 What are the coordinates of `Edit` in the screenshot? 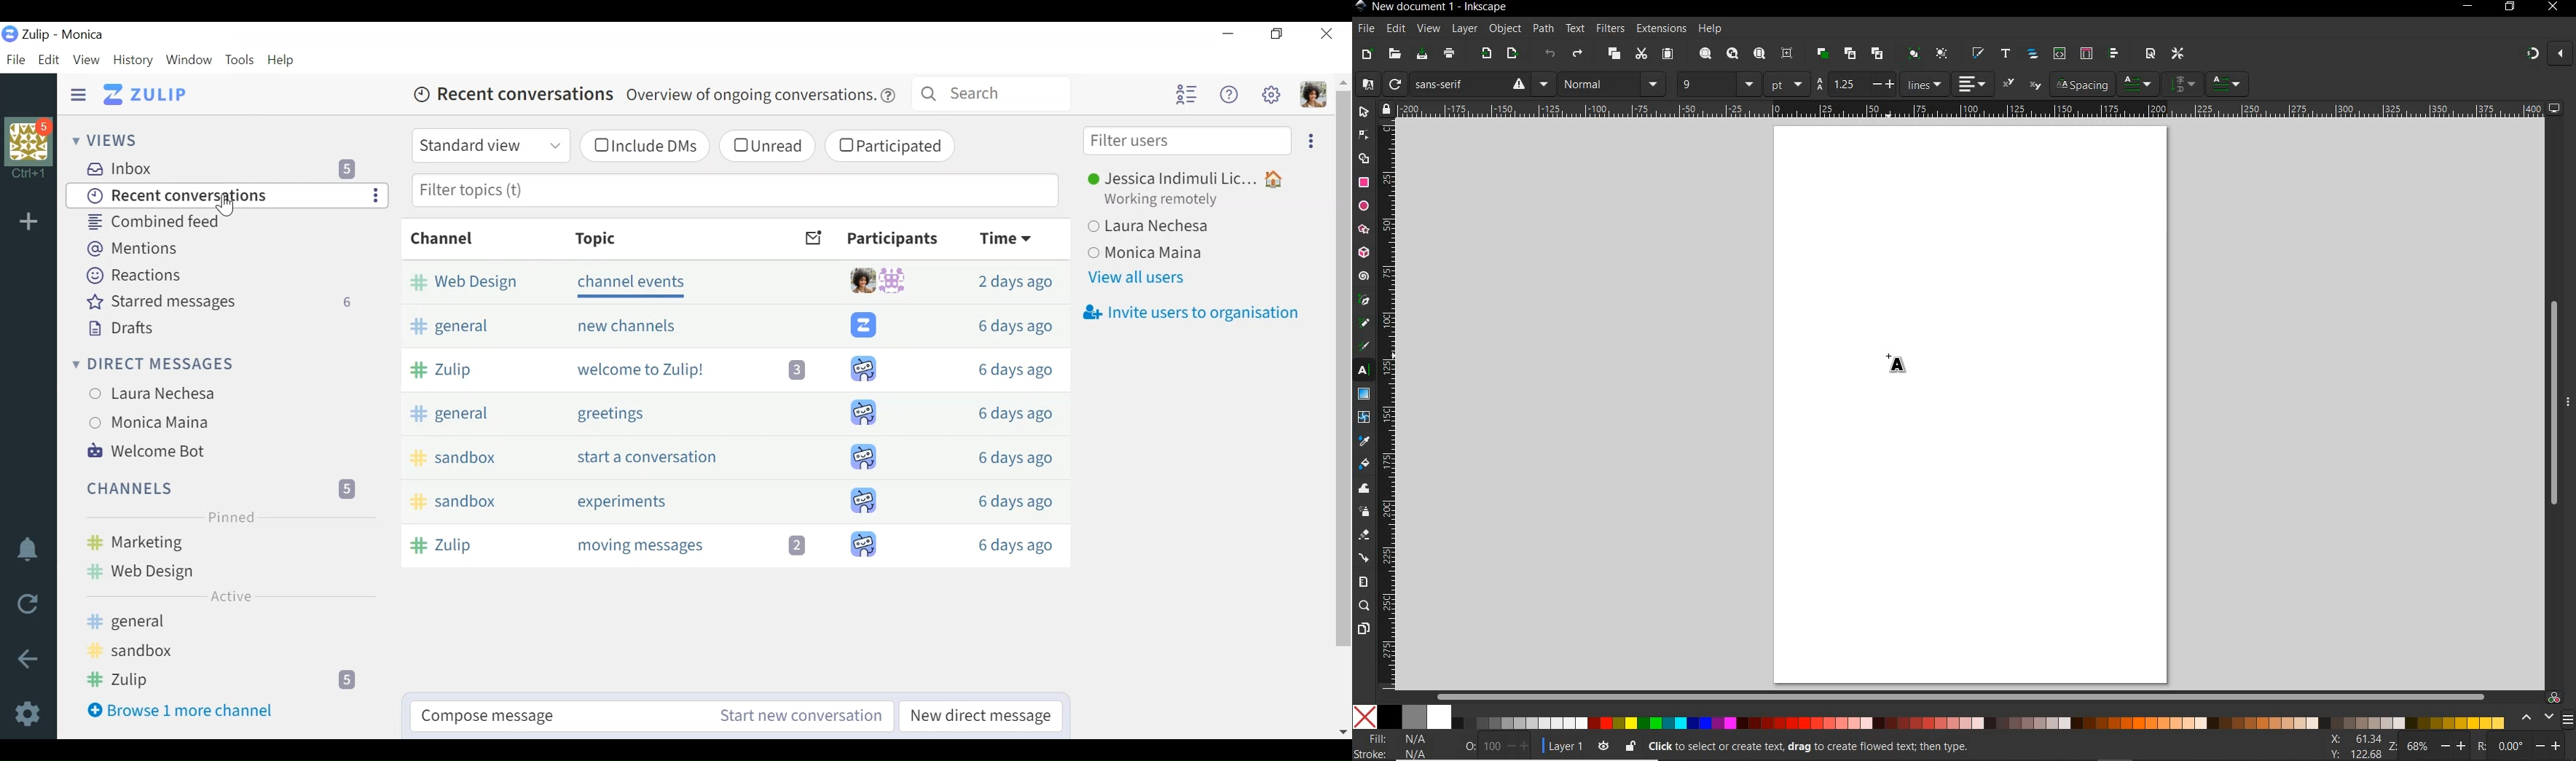 It's located at (50, 60).